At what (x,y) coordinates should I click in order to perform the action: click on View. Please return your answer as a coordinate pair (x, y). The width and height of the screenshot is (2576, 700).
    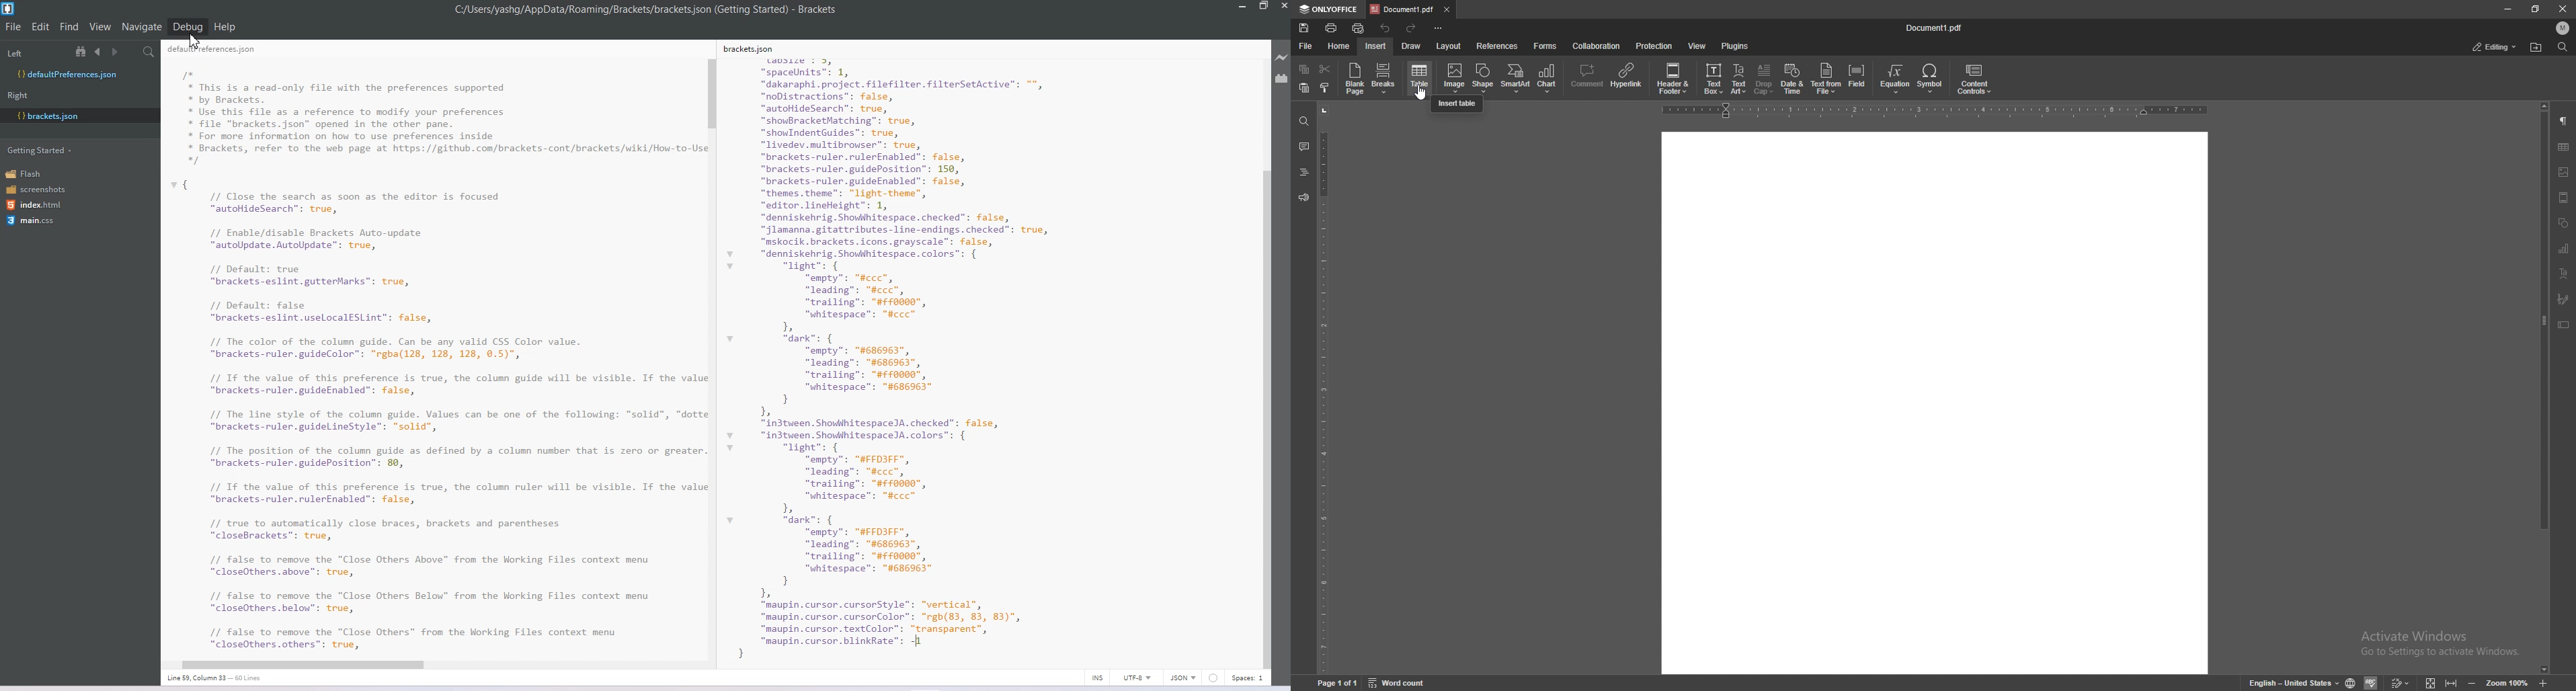
    Looking at the image, I should click on (101, 26).